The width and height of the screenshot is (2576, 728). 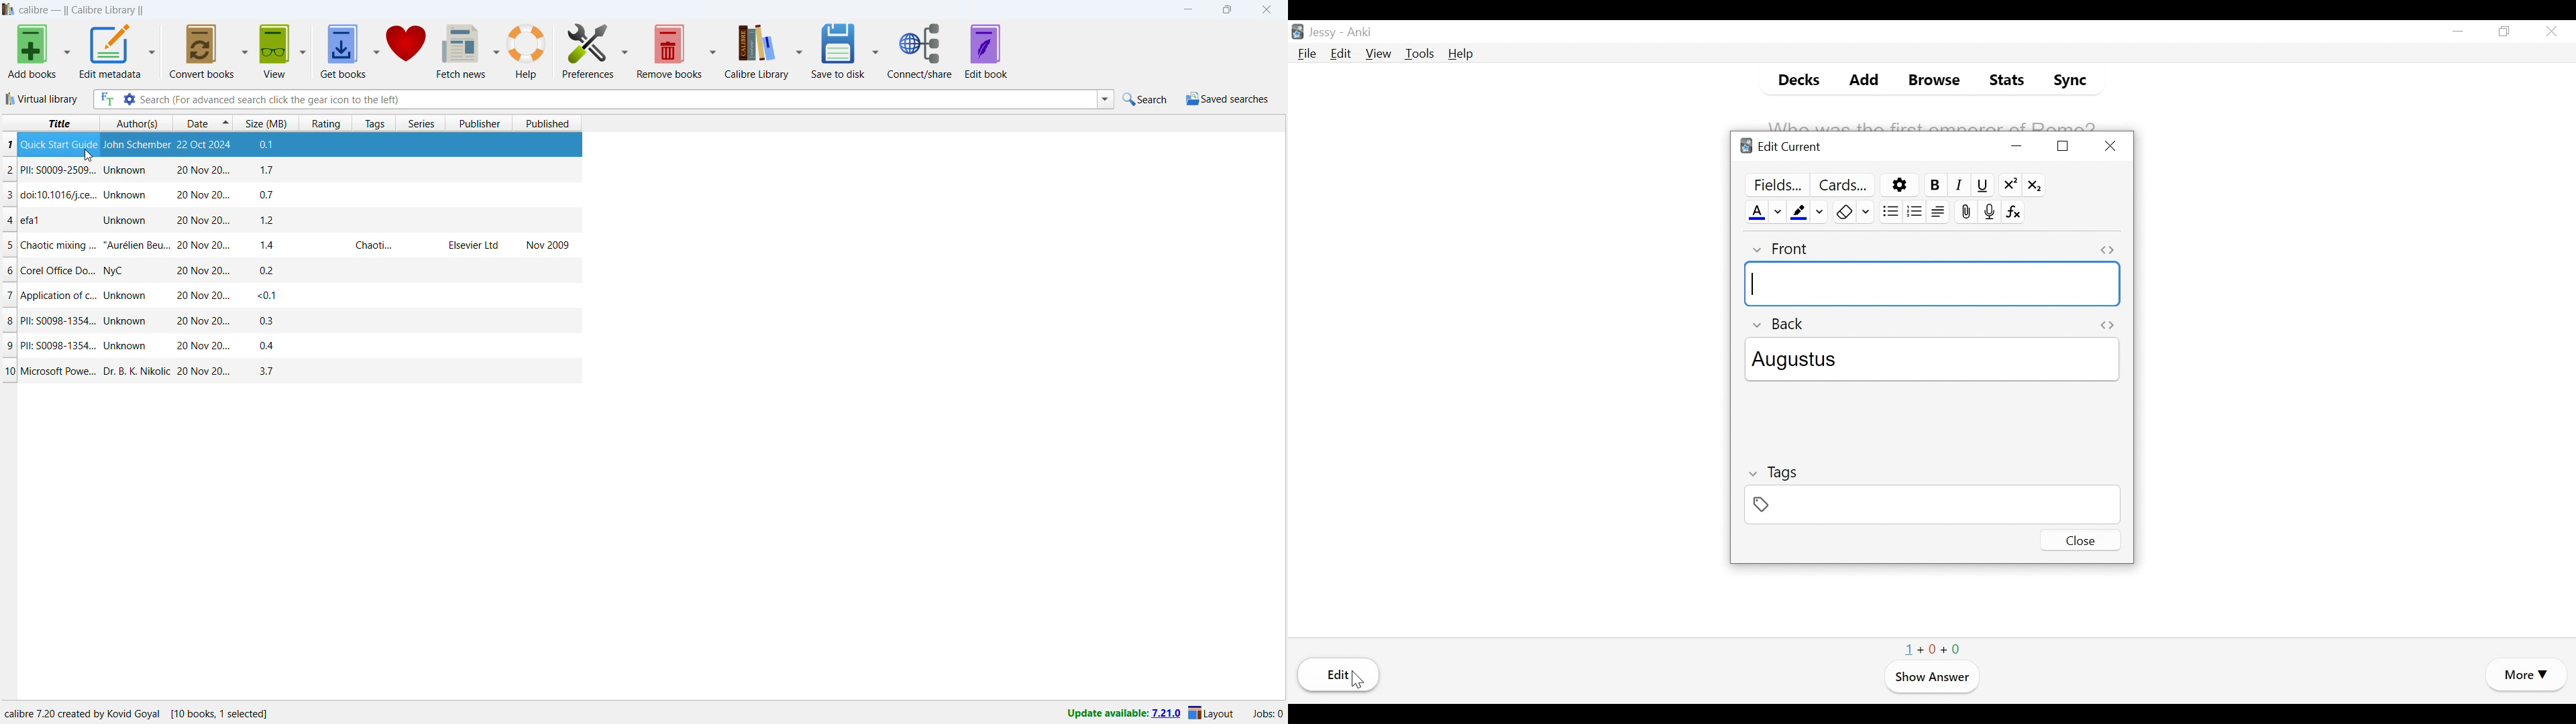 What do you see at coordinates (202, 50) in the screenshot?
I see `convert books` at bounding box center [202, 50].